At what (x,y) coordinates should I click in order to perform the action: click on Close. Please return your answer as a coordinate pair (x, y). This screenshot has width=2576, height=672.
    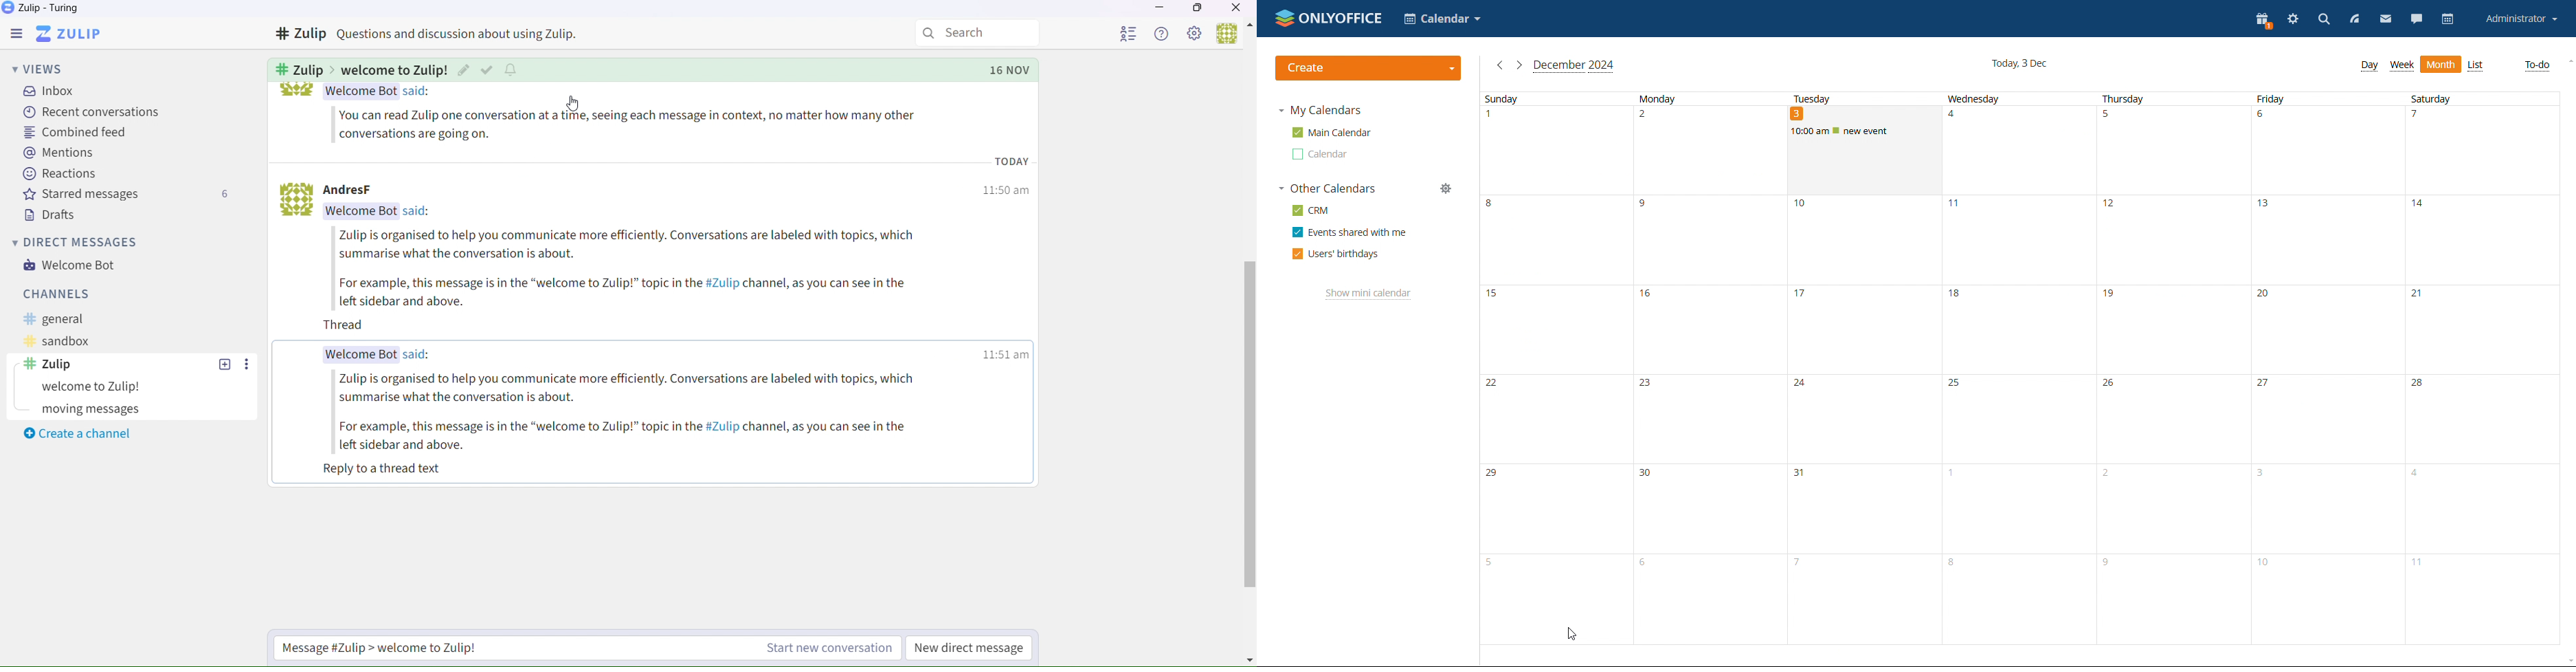
    Looking at the image, I should click on (1237, 9).